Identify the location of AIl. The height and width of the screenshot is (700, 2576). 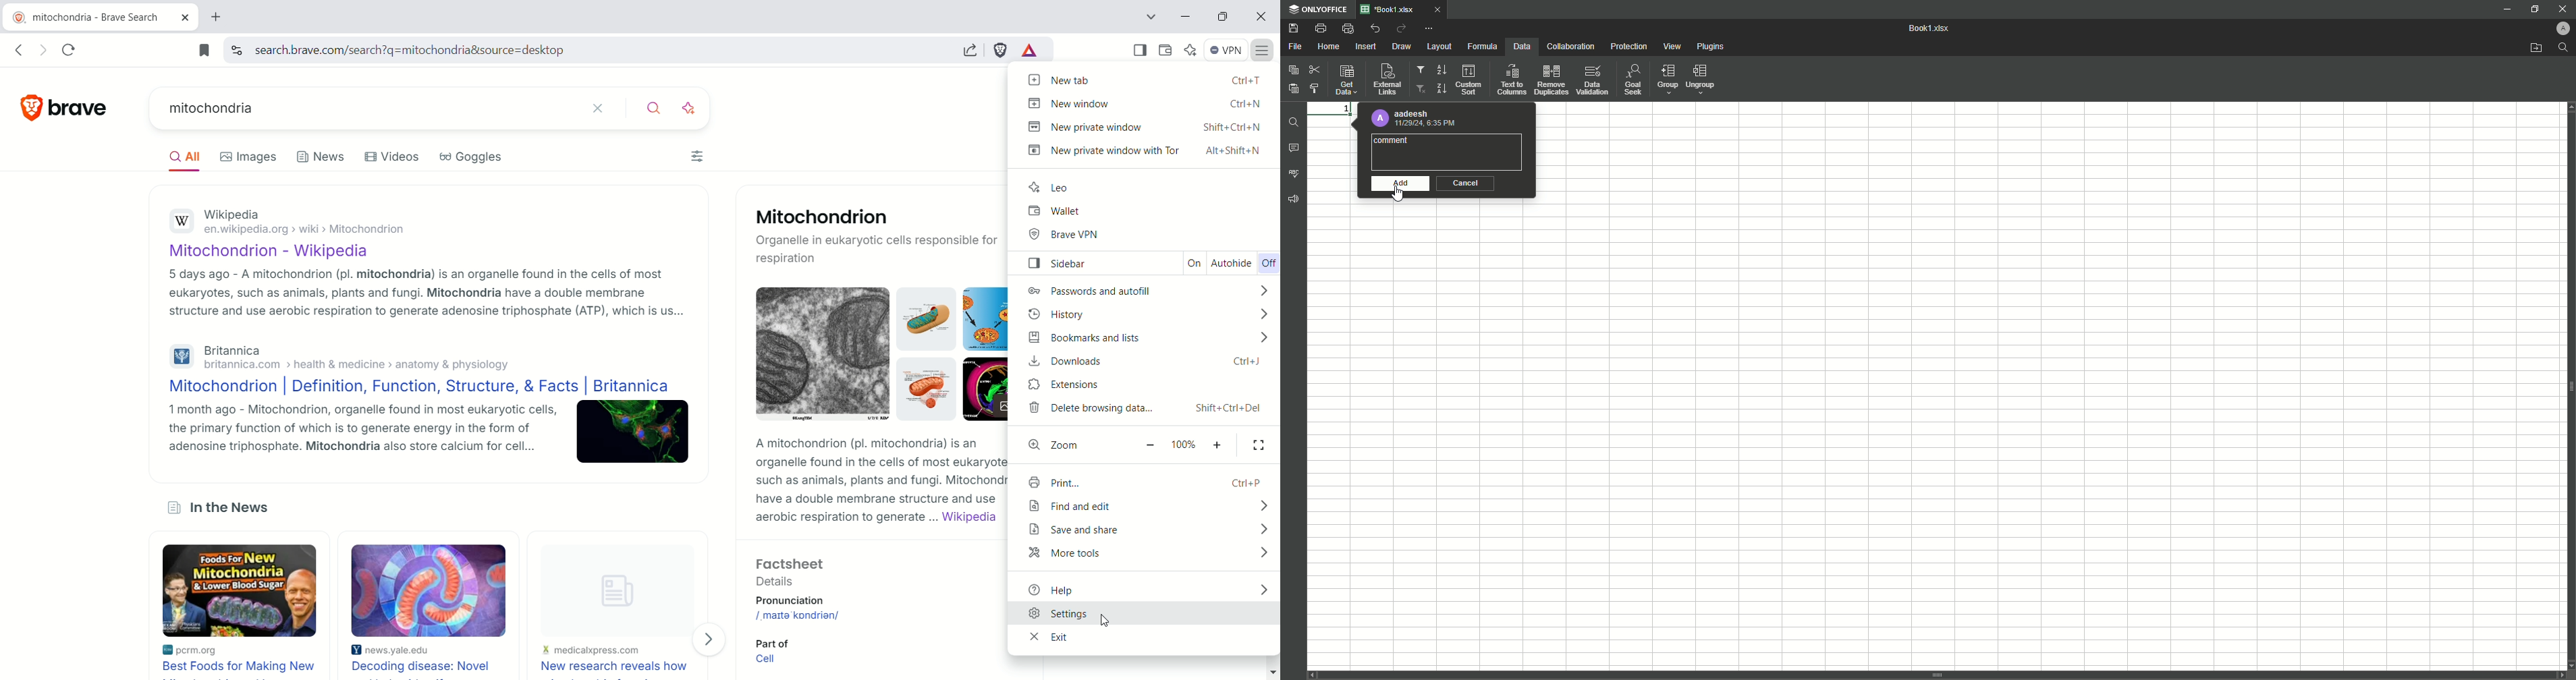
(176, 159).